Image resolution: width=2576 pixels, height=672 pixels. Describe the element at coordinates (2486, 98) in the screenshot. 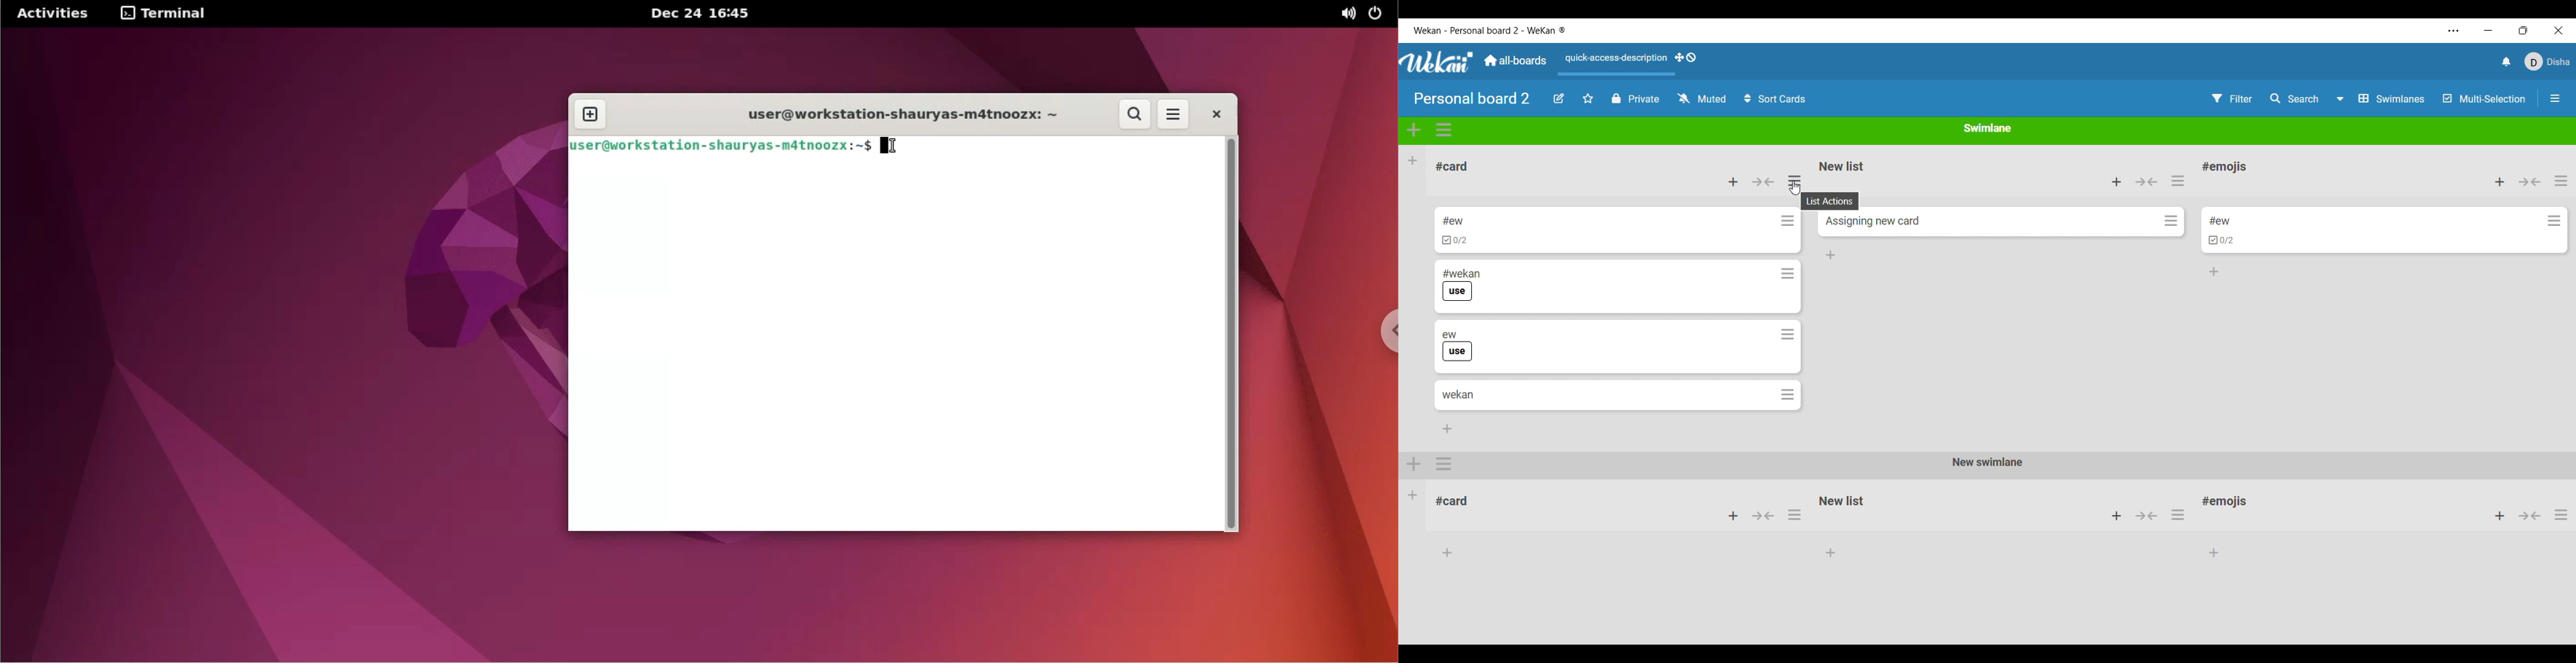

I see `Multi-selection` at that location.